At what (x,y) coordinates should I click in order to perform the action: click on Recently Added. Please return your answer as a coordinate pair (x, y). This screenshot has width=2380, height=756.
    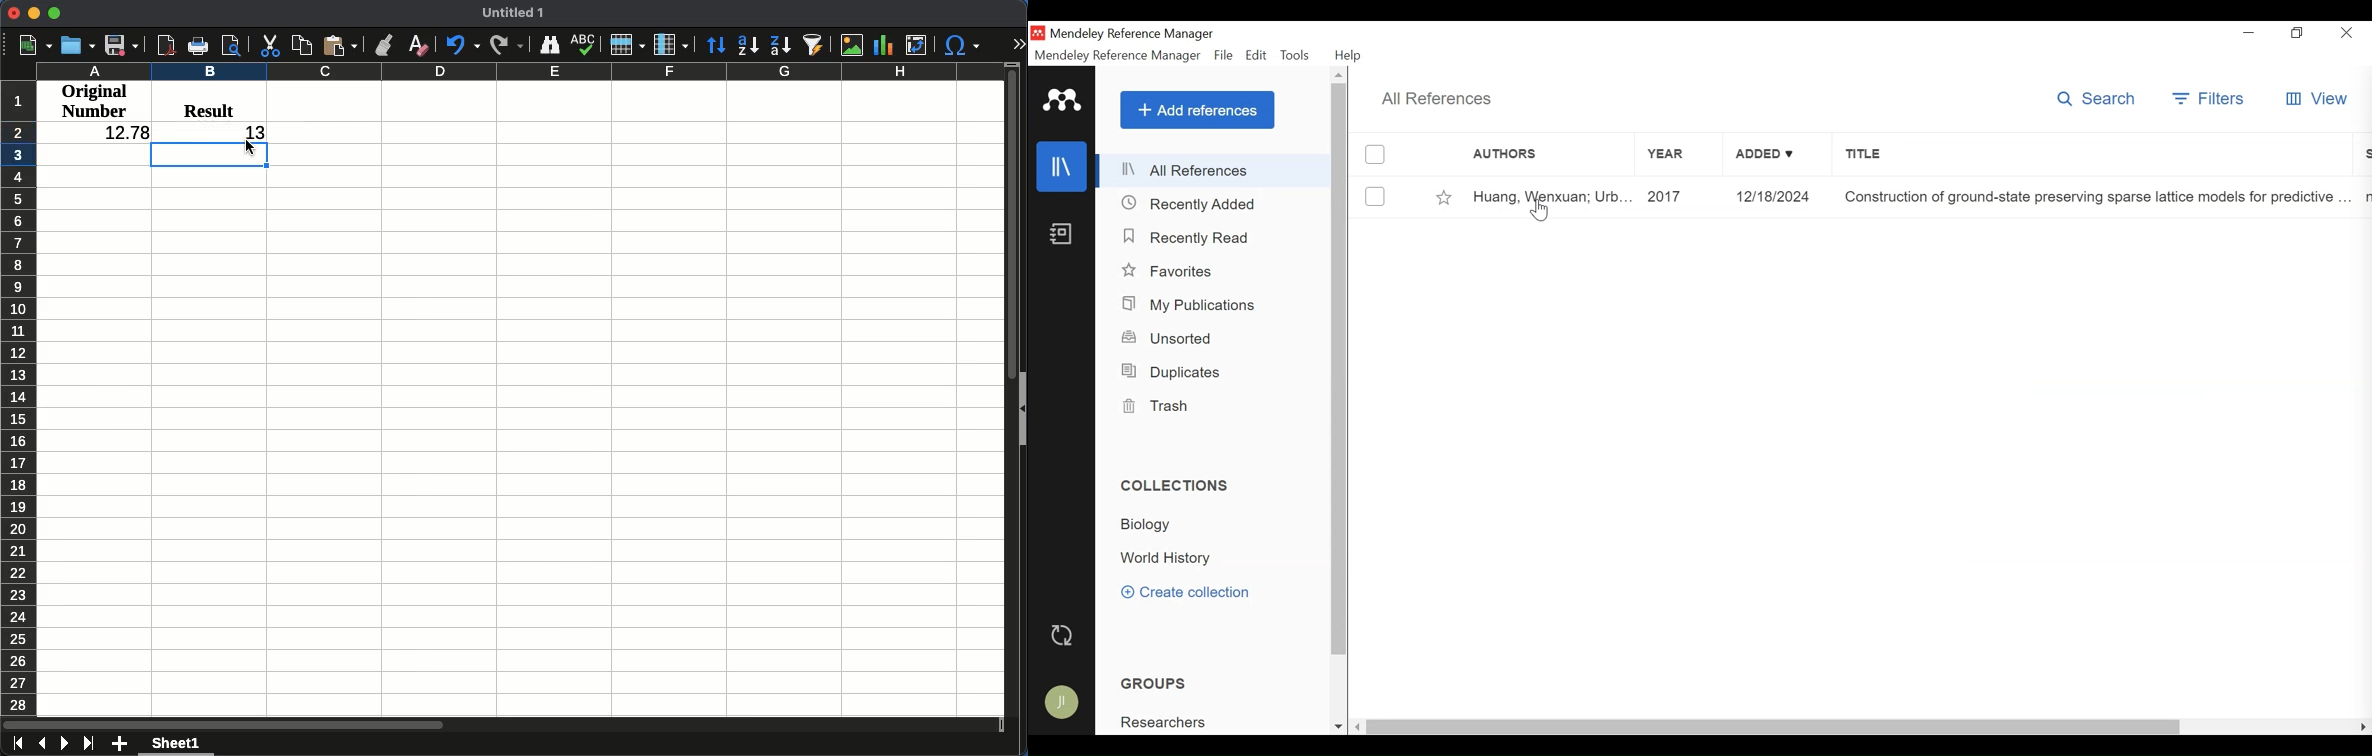
    Looking at the image, I should click on (1190, 204).